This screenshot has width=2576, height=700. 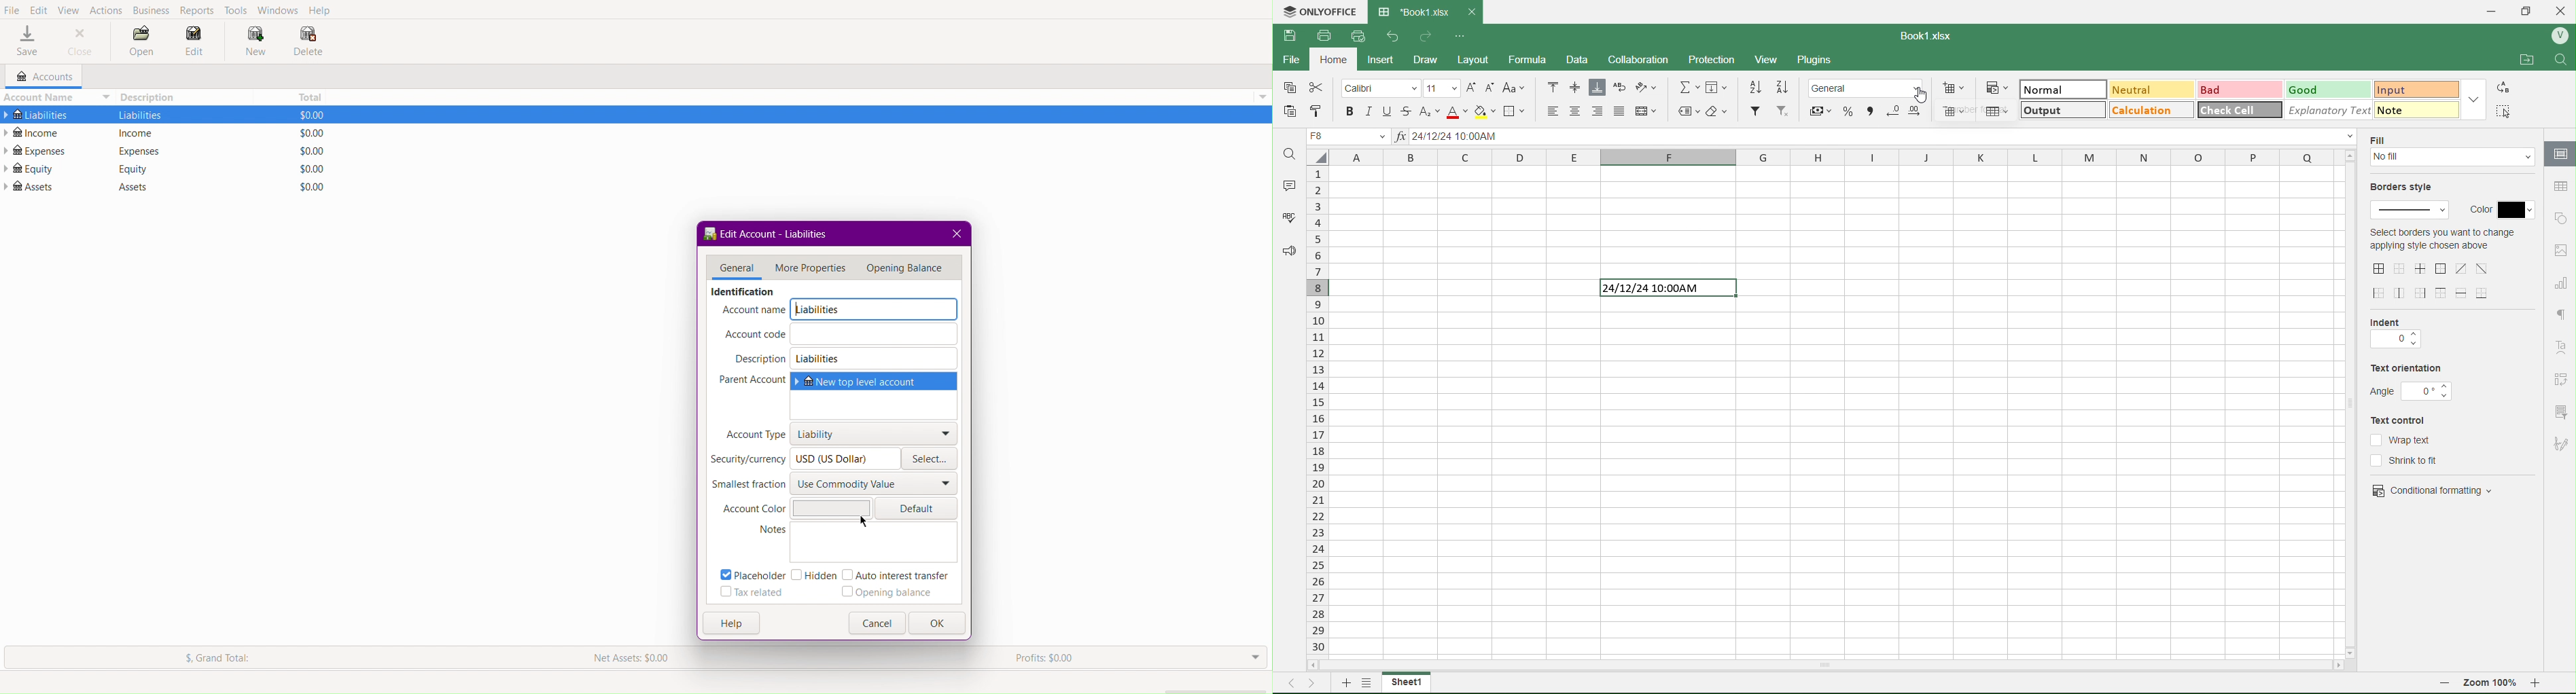 What do you see at coordinates (1390, 60) in the screenshot?
I see `Insert` at bounding box center [1390, 60].